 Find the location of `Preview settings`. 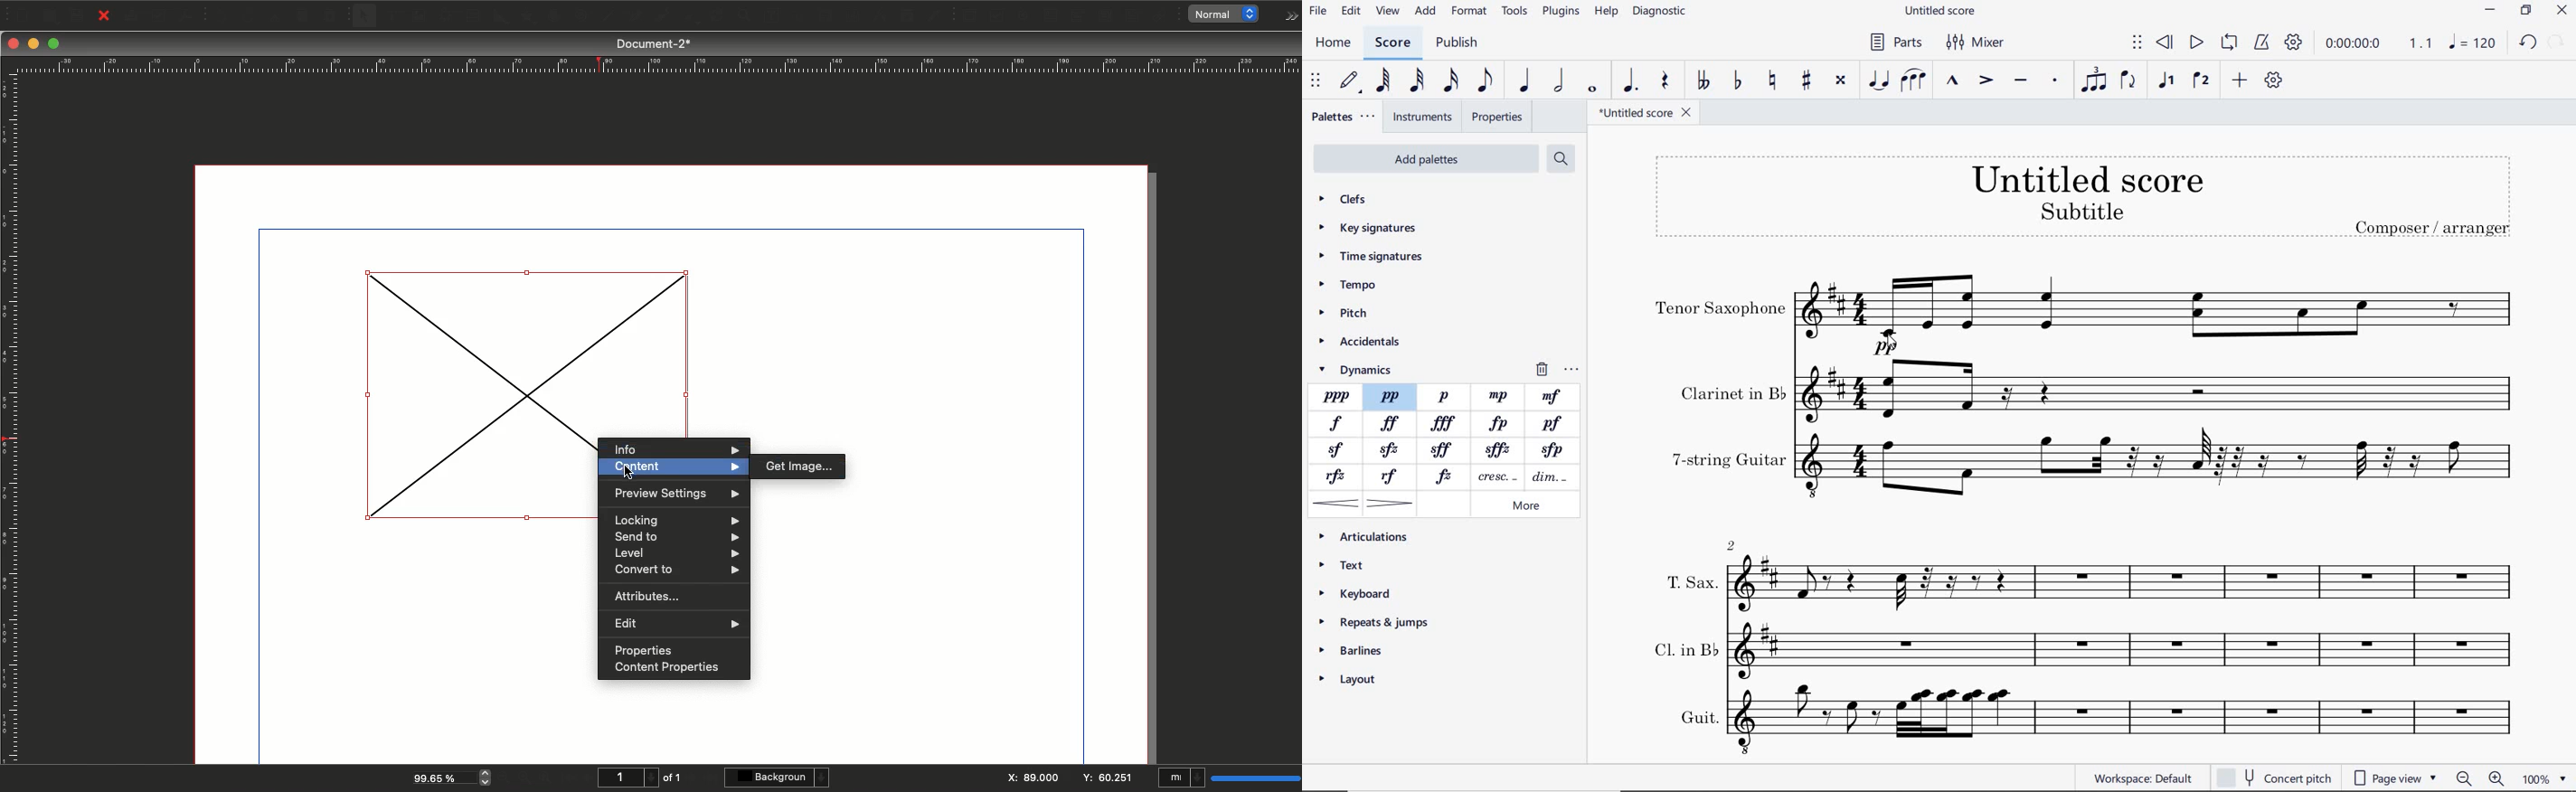

Preview settings is located at coordinates (674, 495).